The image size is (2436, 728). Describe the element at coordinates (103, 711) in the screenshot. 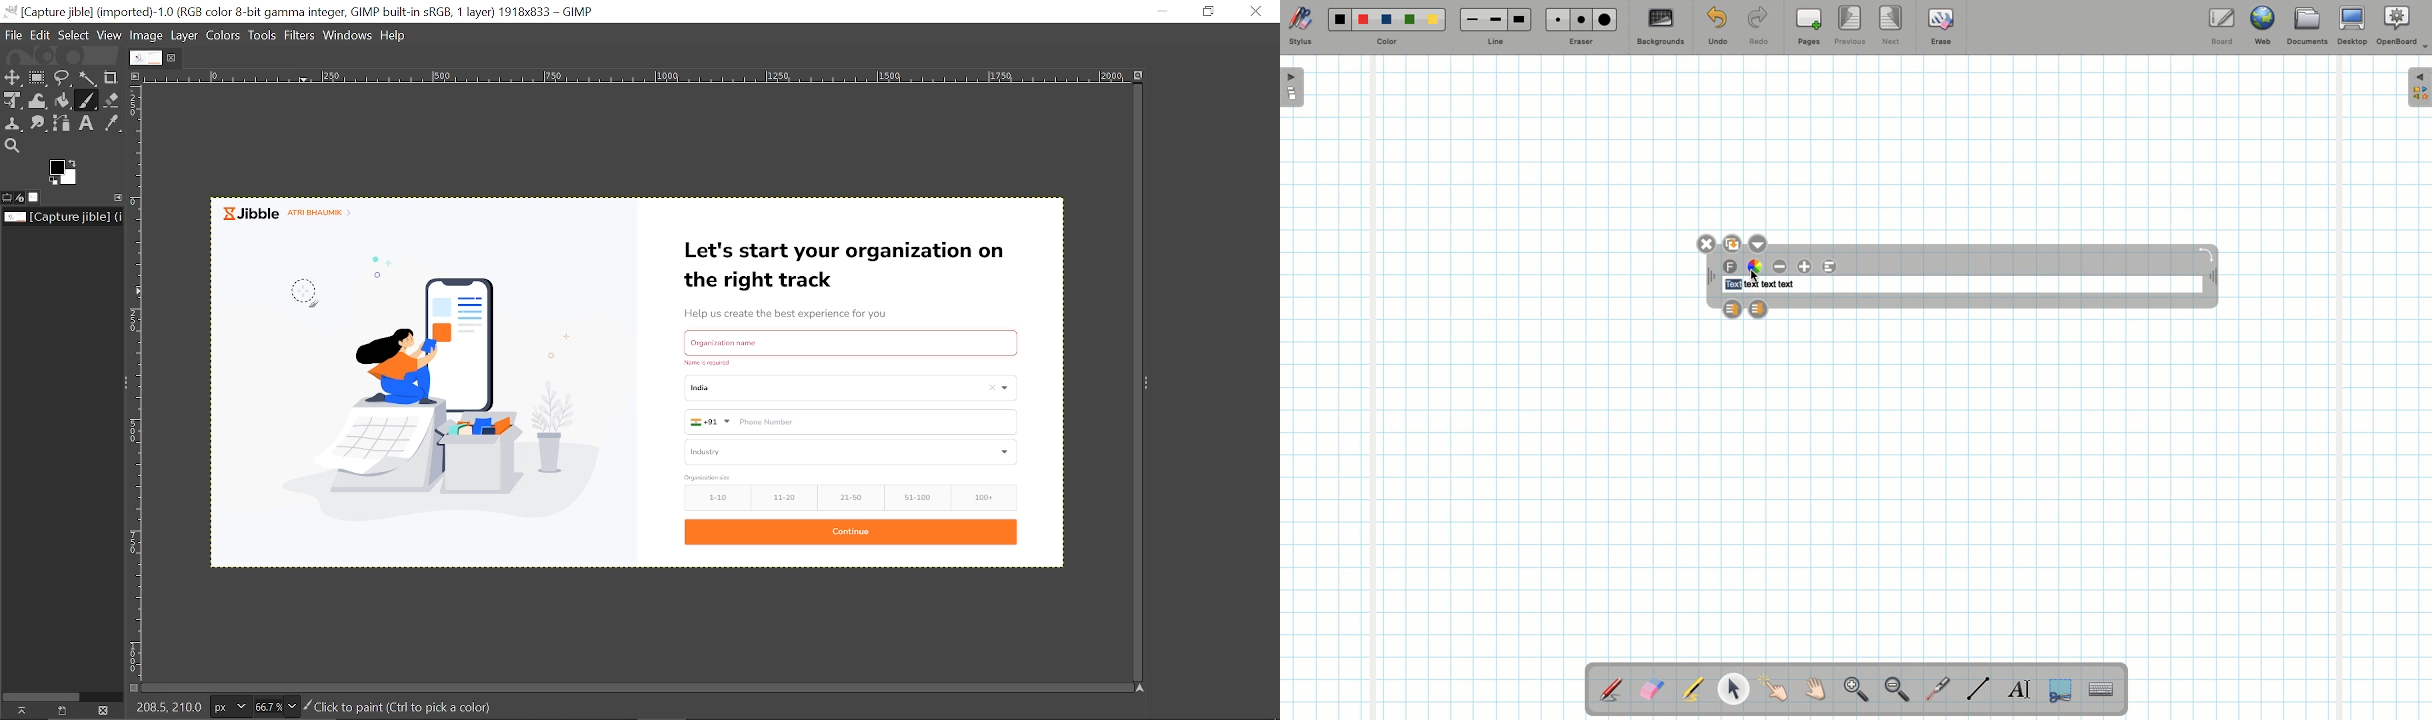

I see `This this image` at that location.